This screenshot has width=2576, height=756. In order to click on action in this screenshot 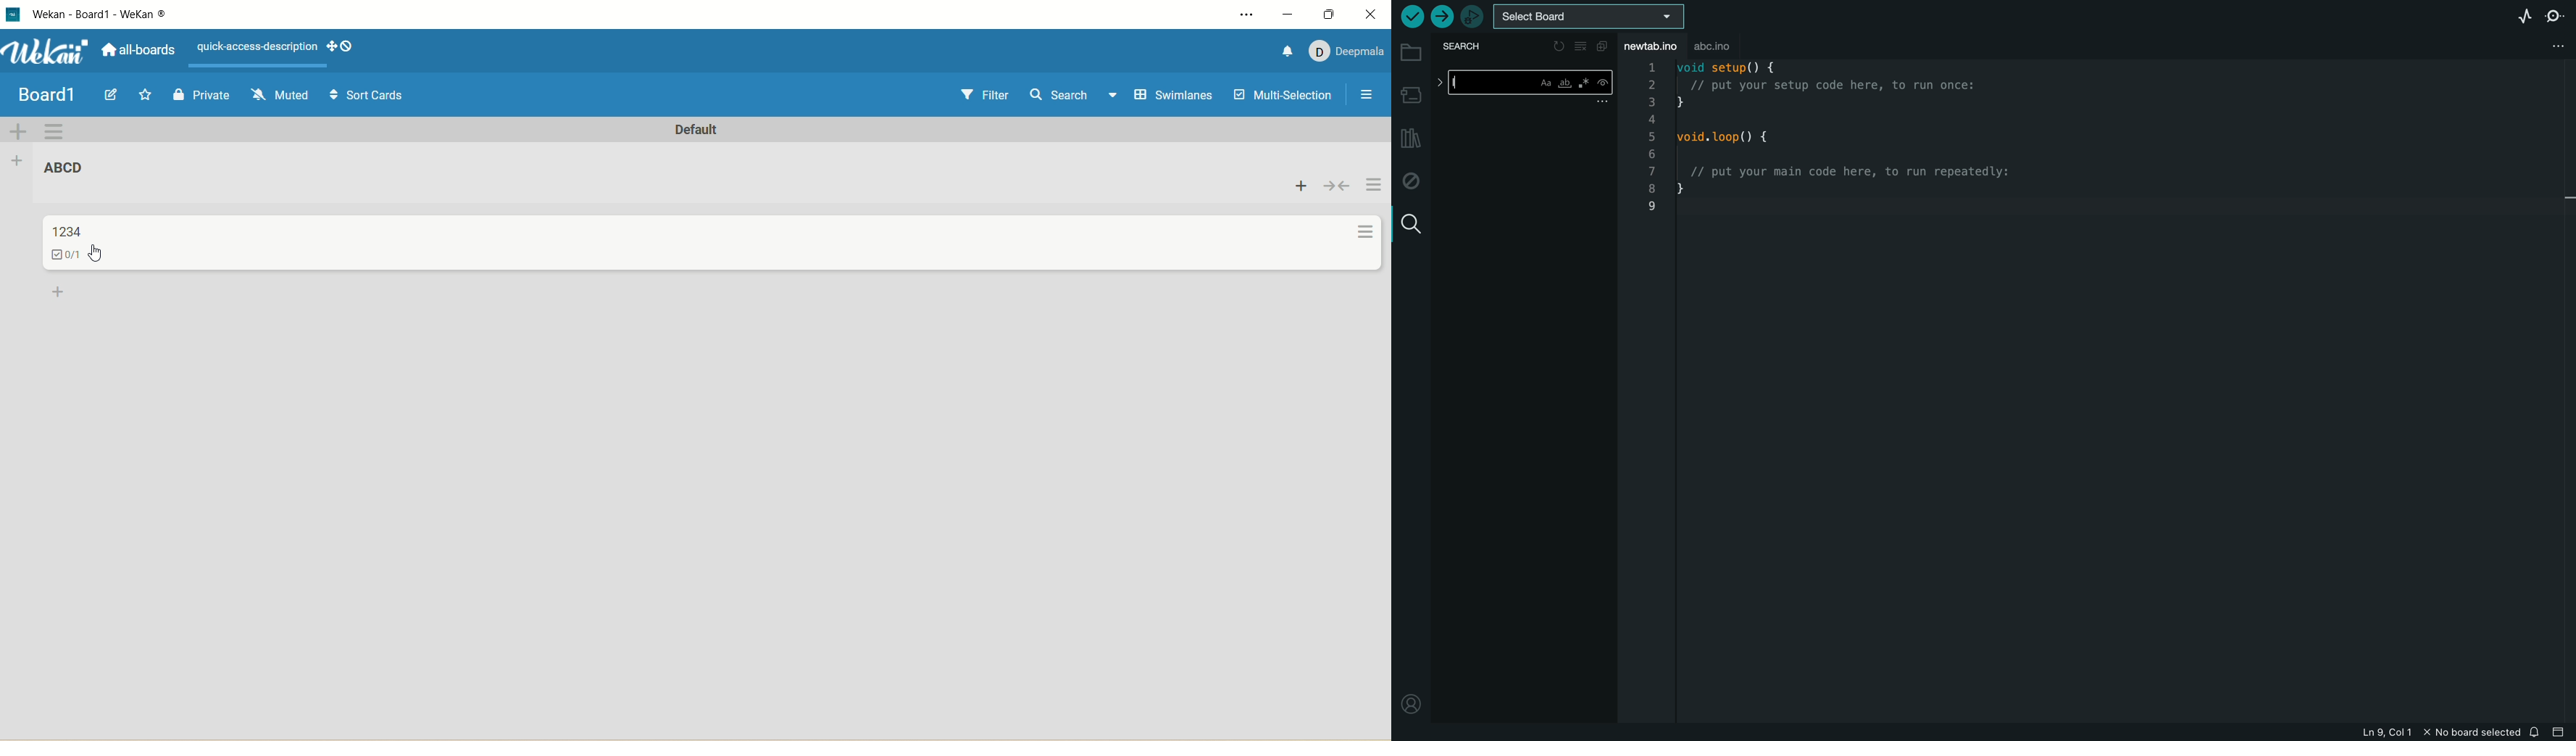, I will do `click(1372, 222)`.